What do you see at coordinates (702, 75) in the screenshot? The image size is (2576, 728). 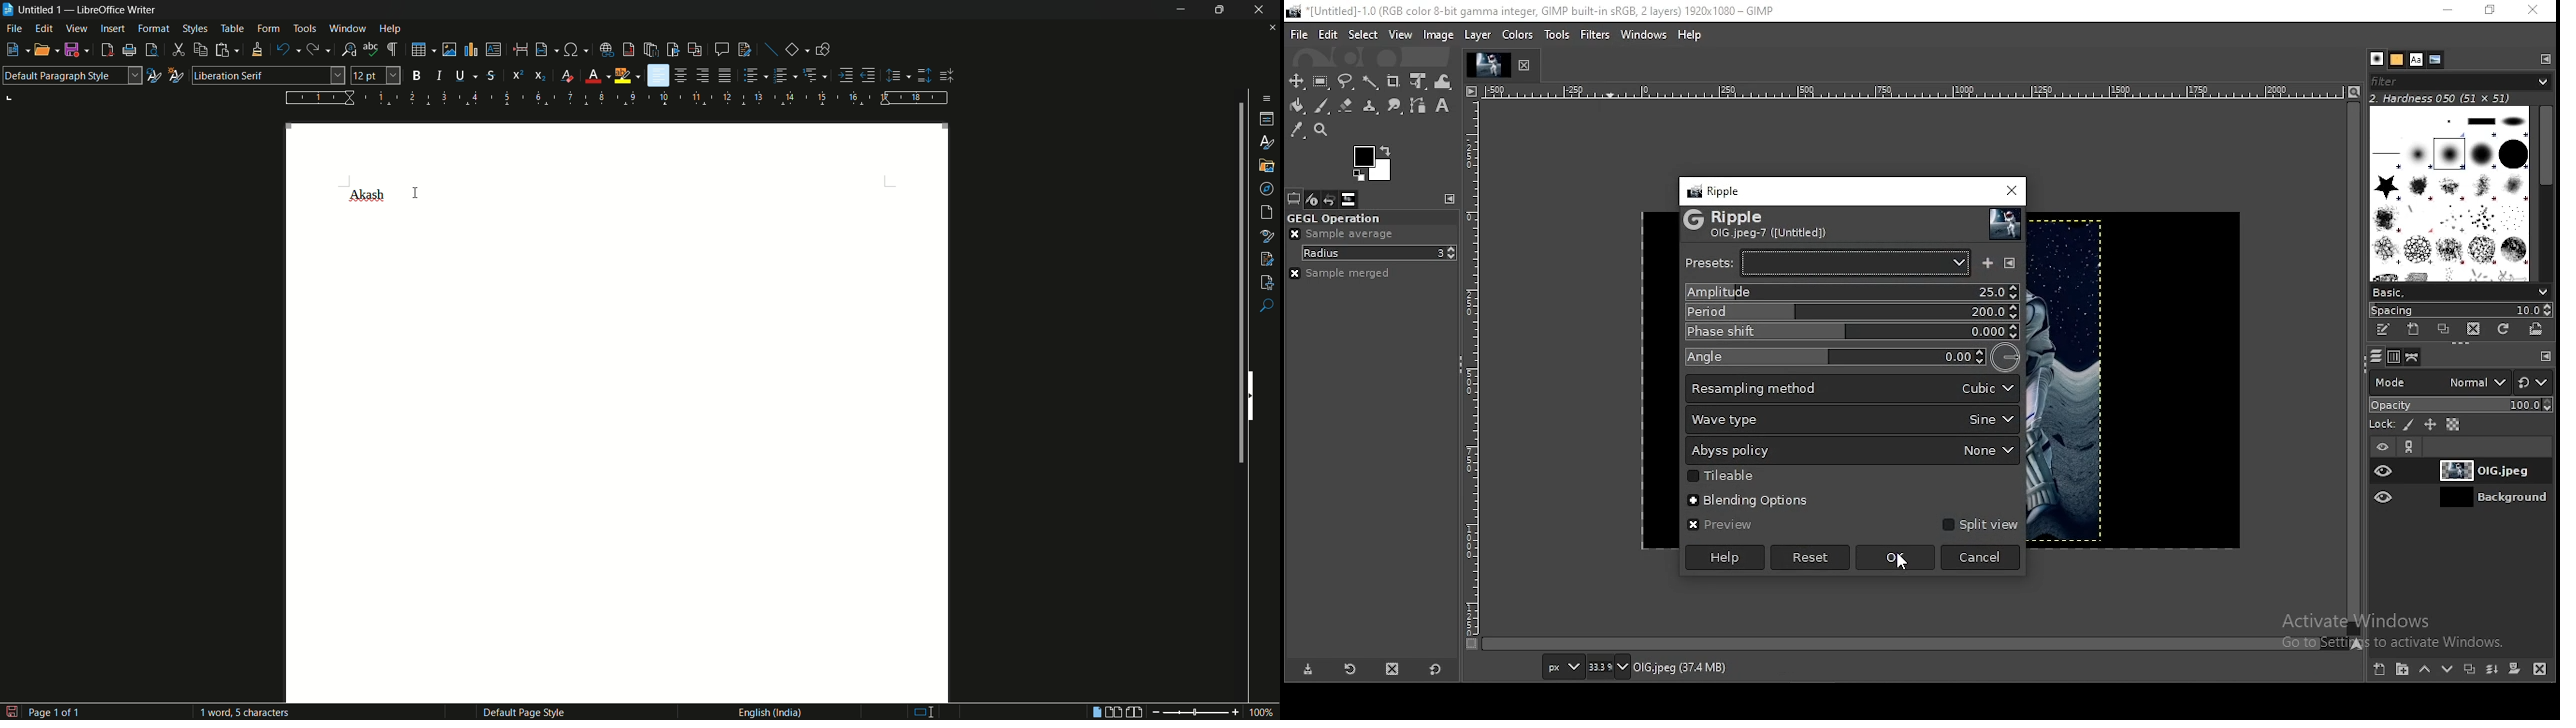 I see `align right` at bounding box center [702, 75].